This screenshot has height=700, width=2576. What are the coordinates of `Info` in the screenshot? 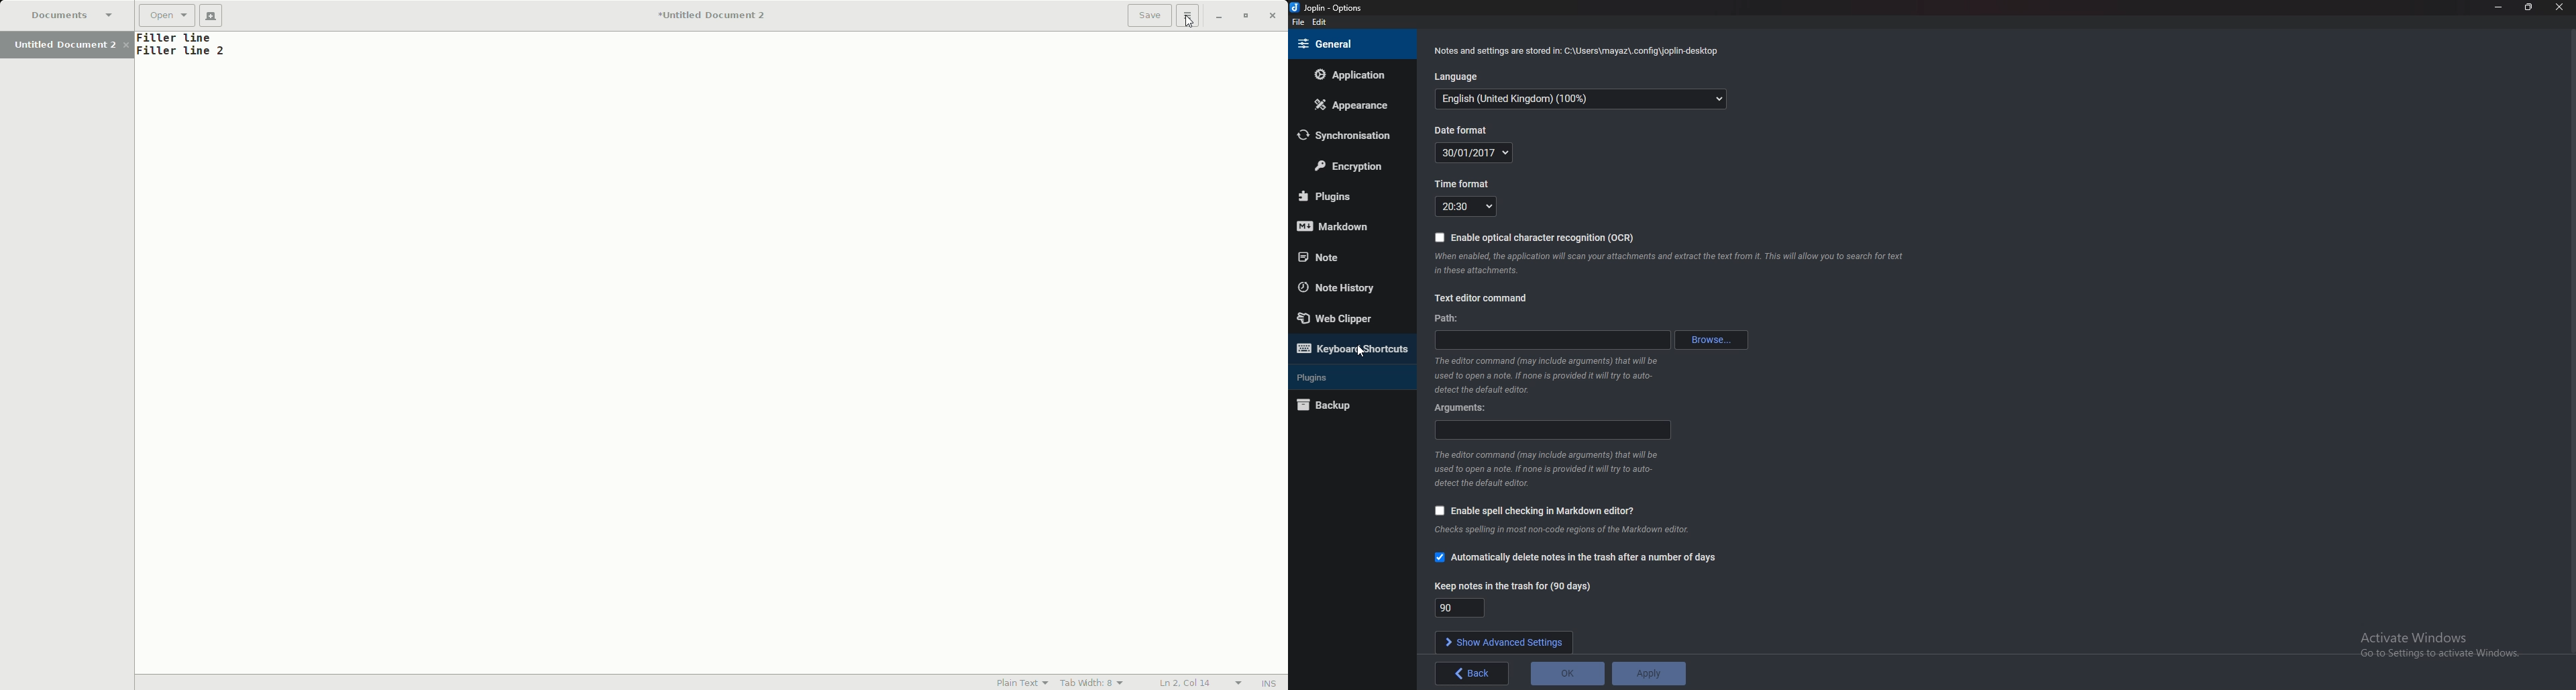 It's located at (1572, 529).